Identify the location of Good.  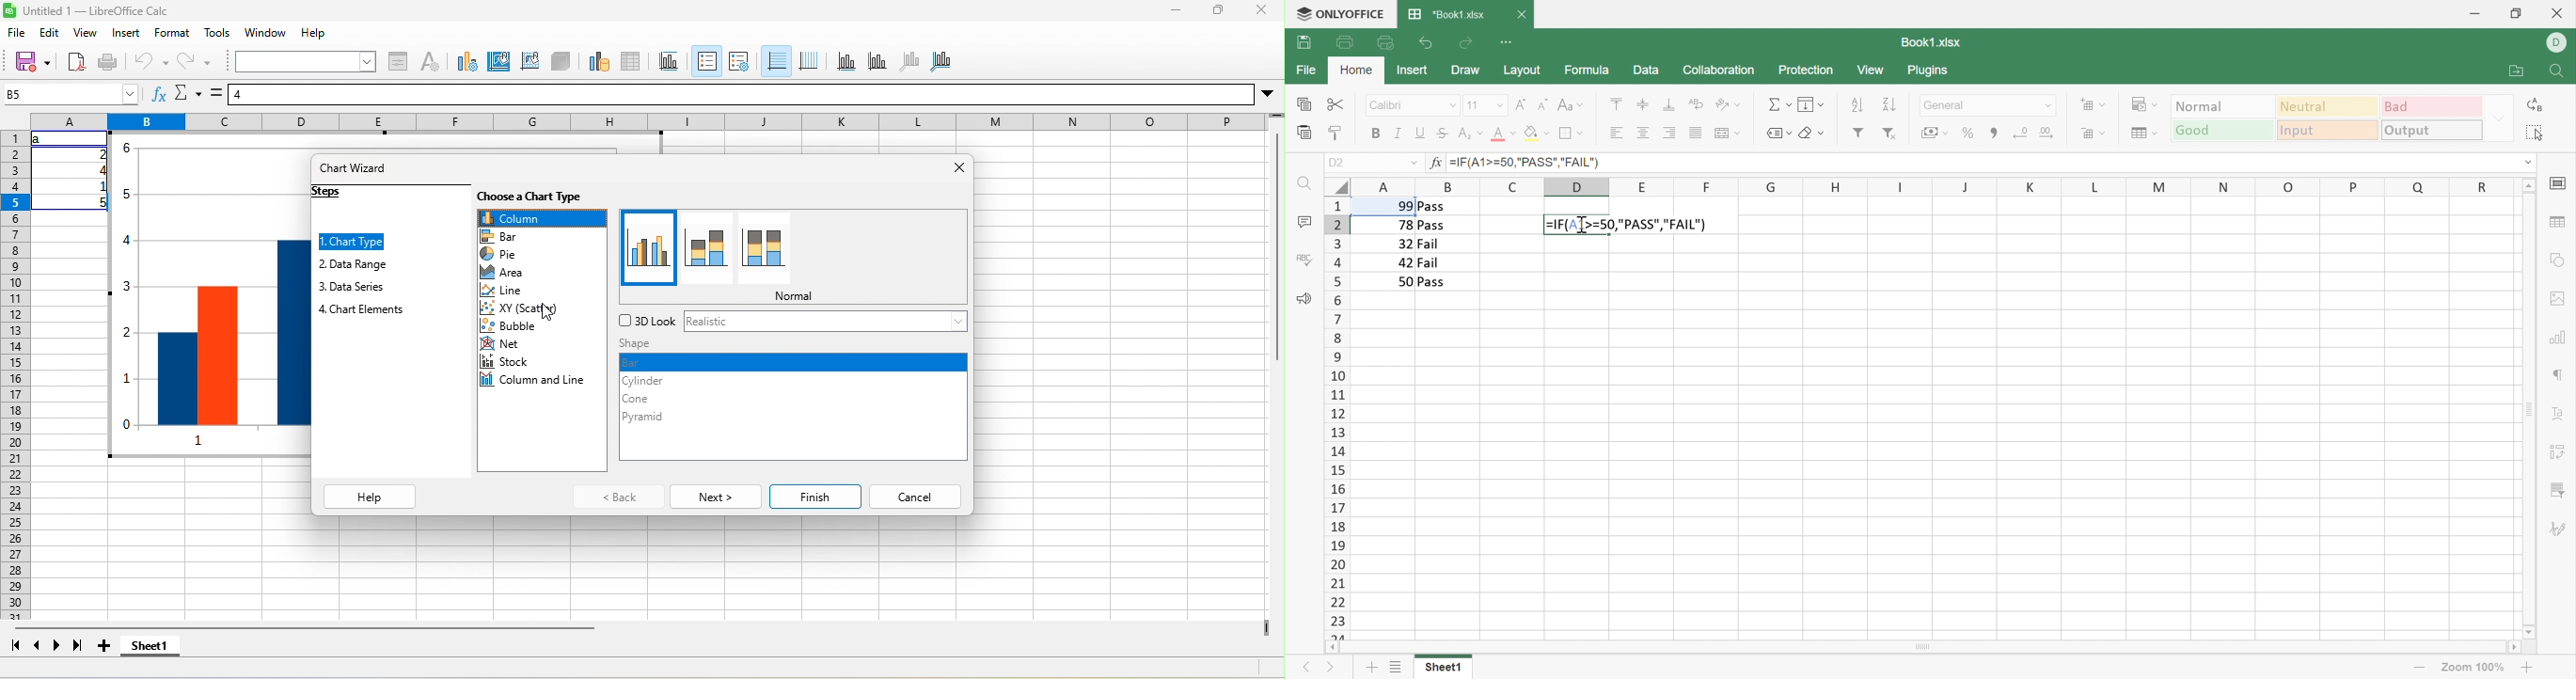
(2224, 129).